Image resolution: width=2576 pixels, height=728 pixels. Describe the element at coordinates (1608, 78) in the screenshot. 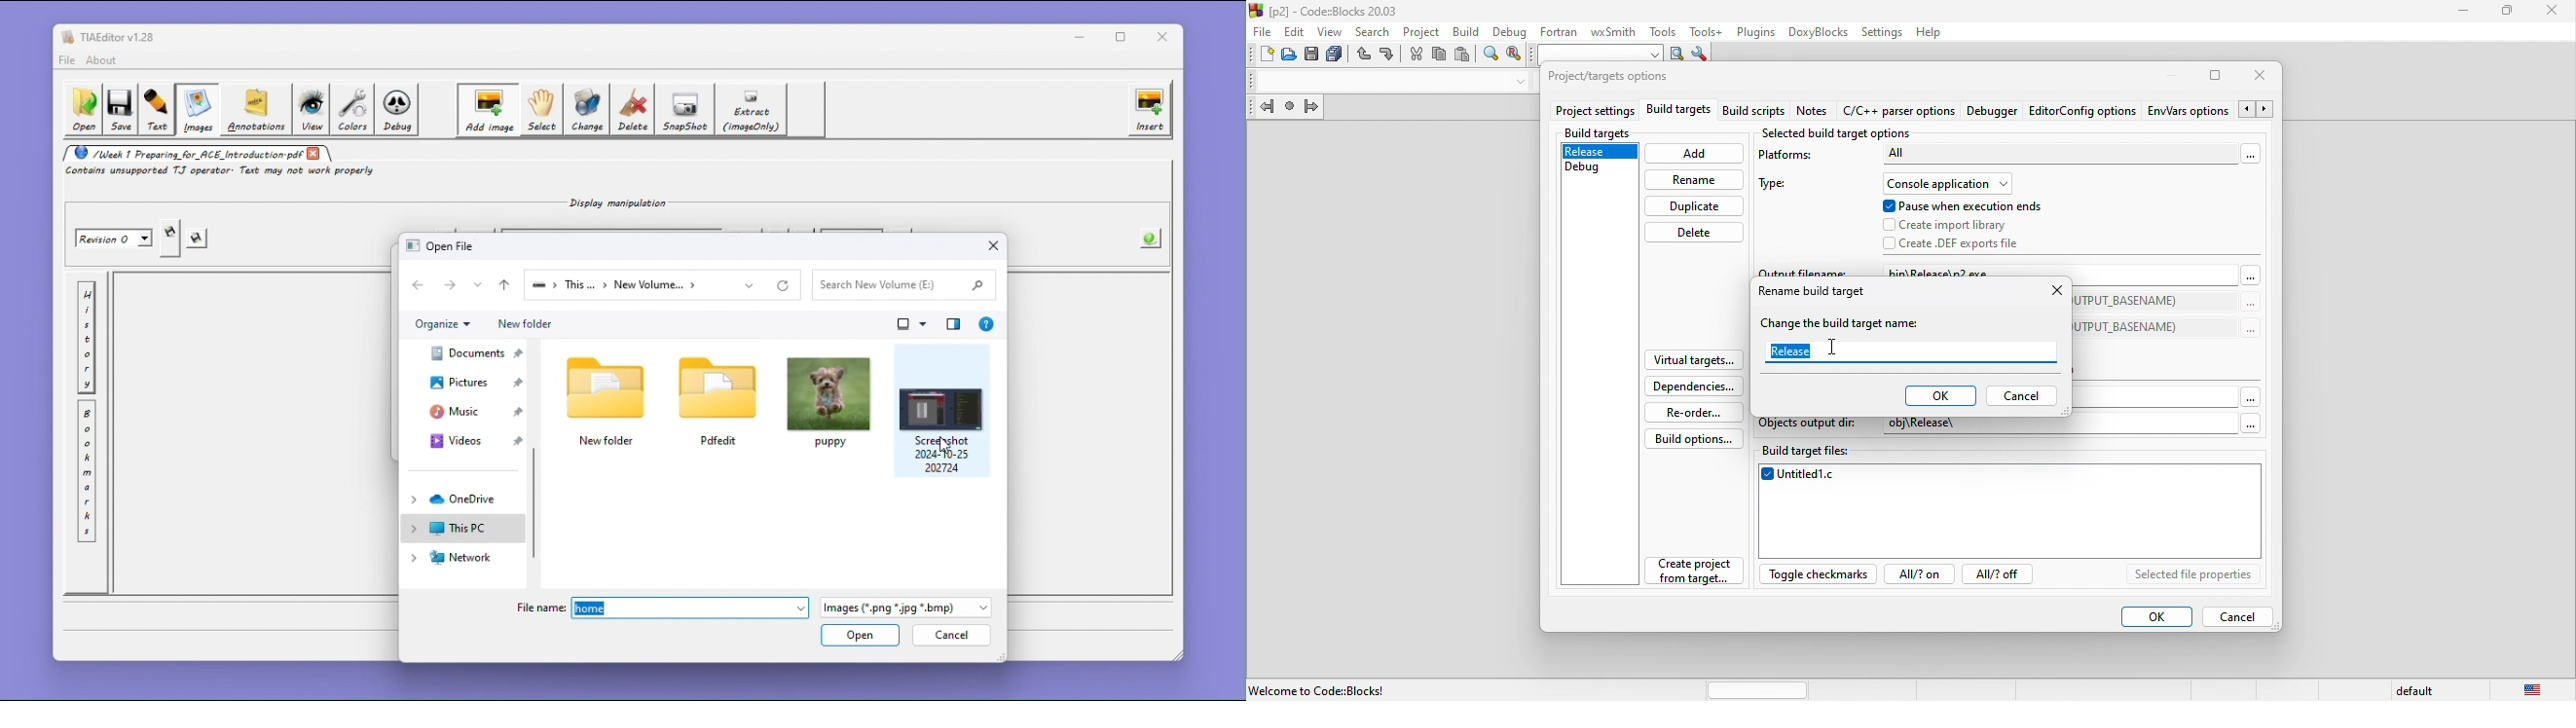

I see `project\target option` at that location.